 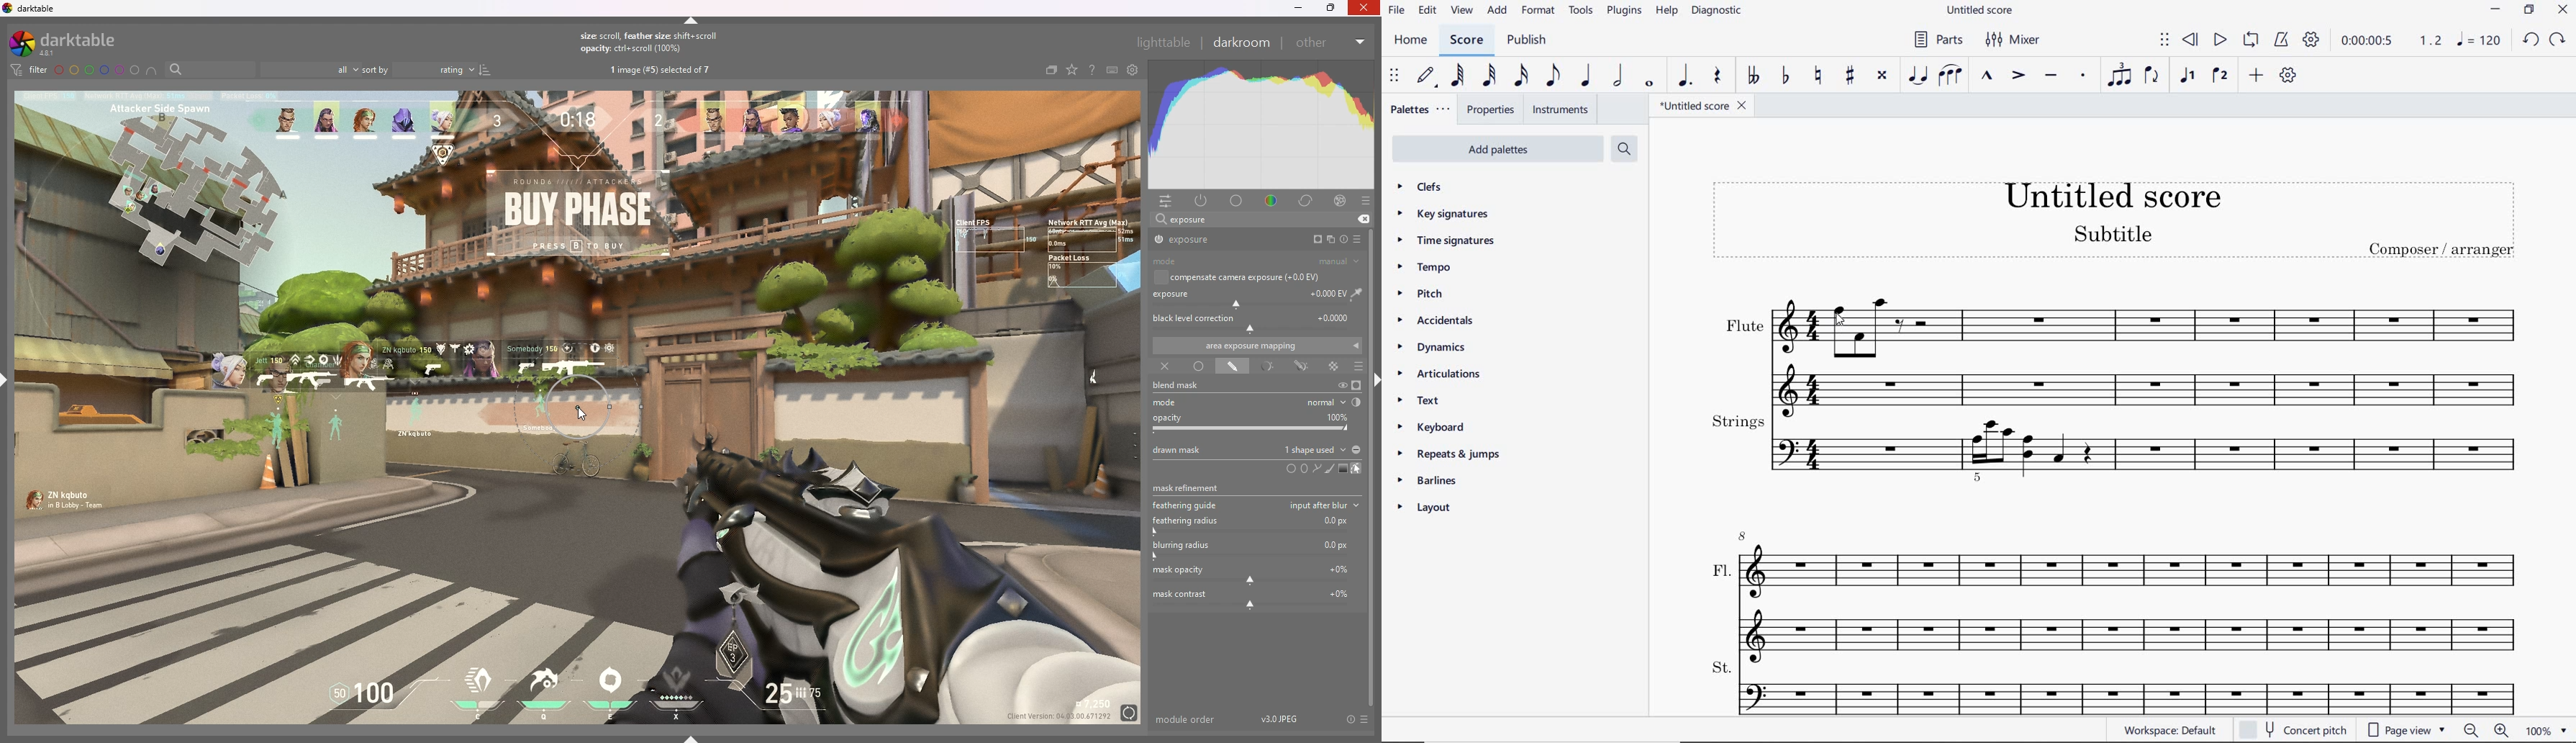 What do you see at coordinates (1439, 374) in the screenshot?
I see `articulations` at bounding box center [1439, 374].